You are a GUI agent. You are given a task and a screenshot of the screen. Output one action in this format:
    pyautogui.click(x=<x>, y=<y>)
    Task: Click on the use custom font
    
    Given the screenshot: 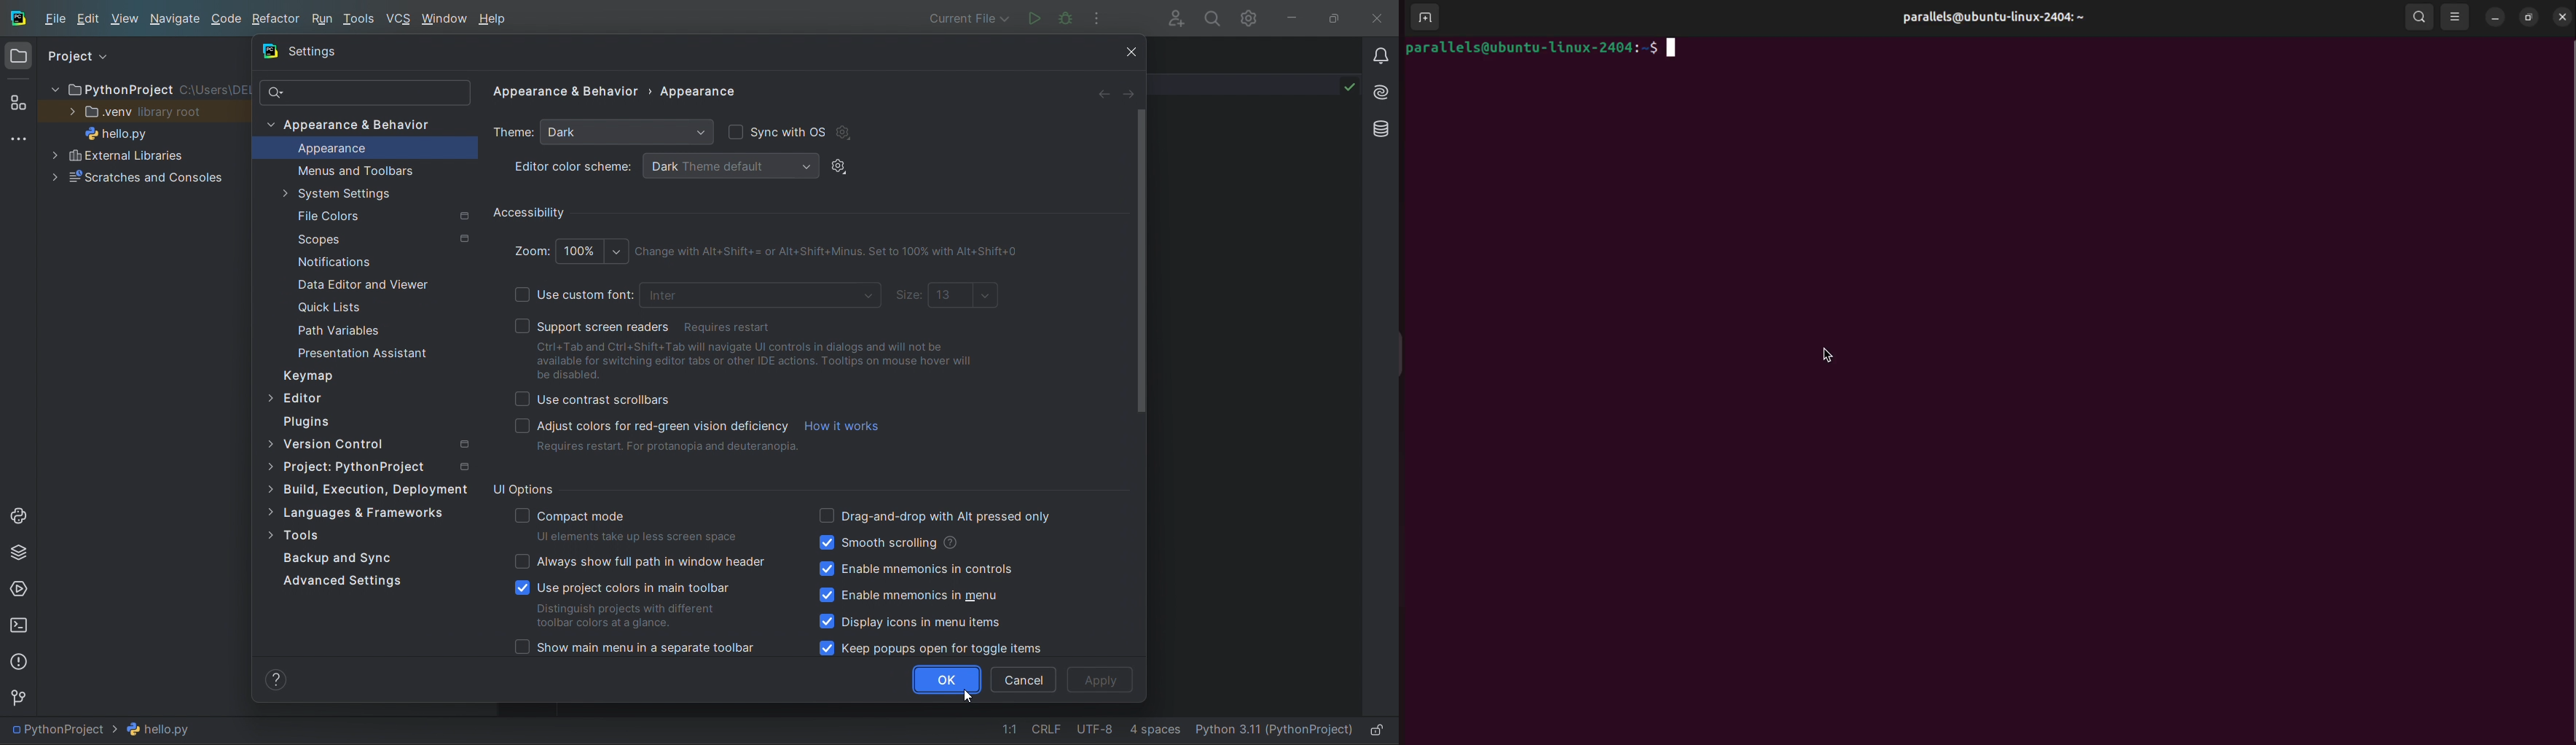 What is the action you would take?
    pyautogui.click(x=585, y=292)
    